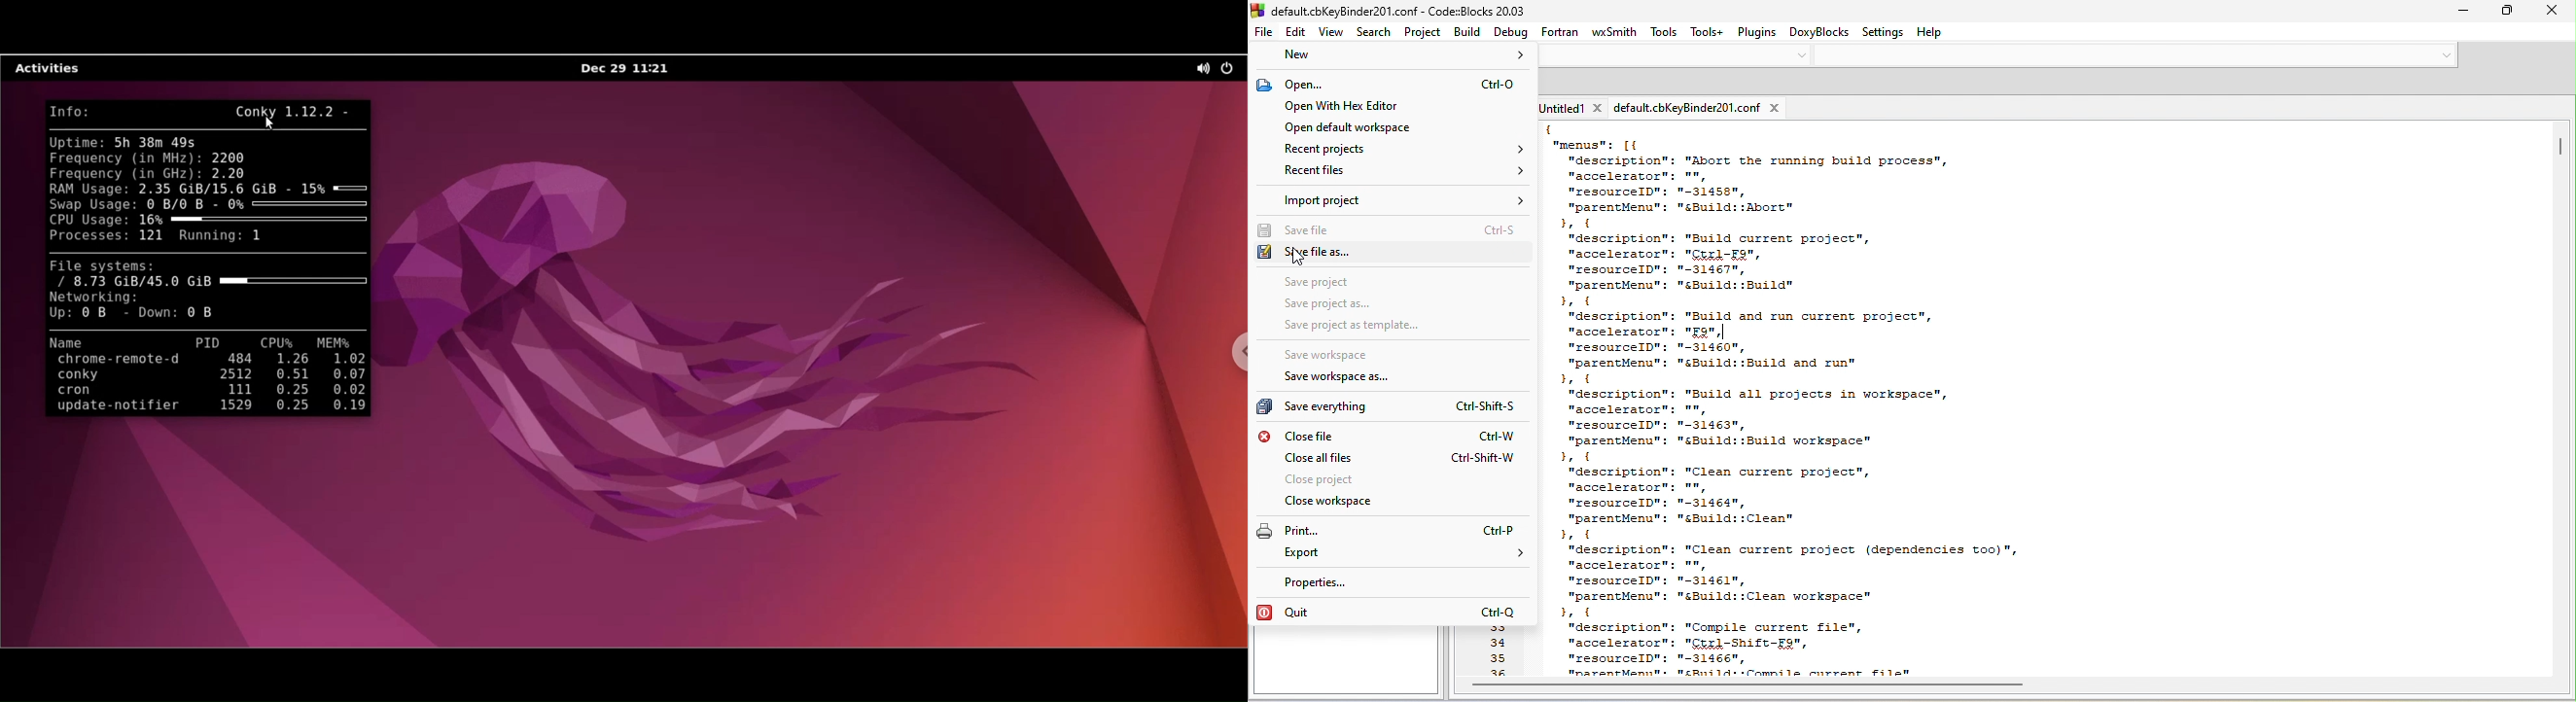 This screenshot has width=2576, height=728. I want to click on horizontal scroll bar, so click(1747, 685).